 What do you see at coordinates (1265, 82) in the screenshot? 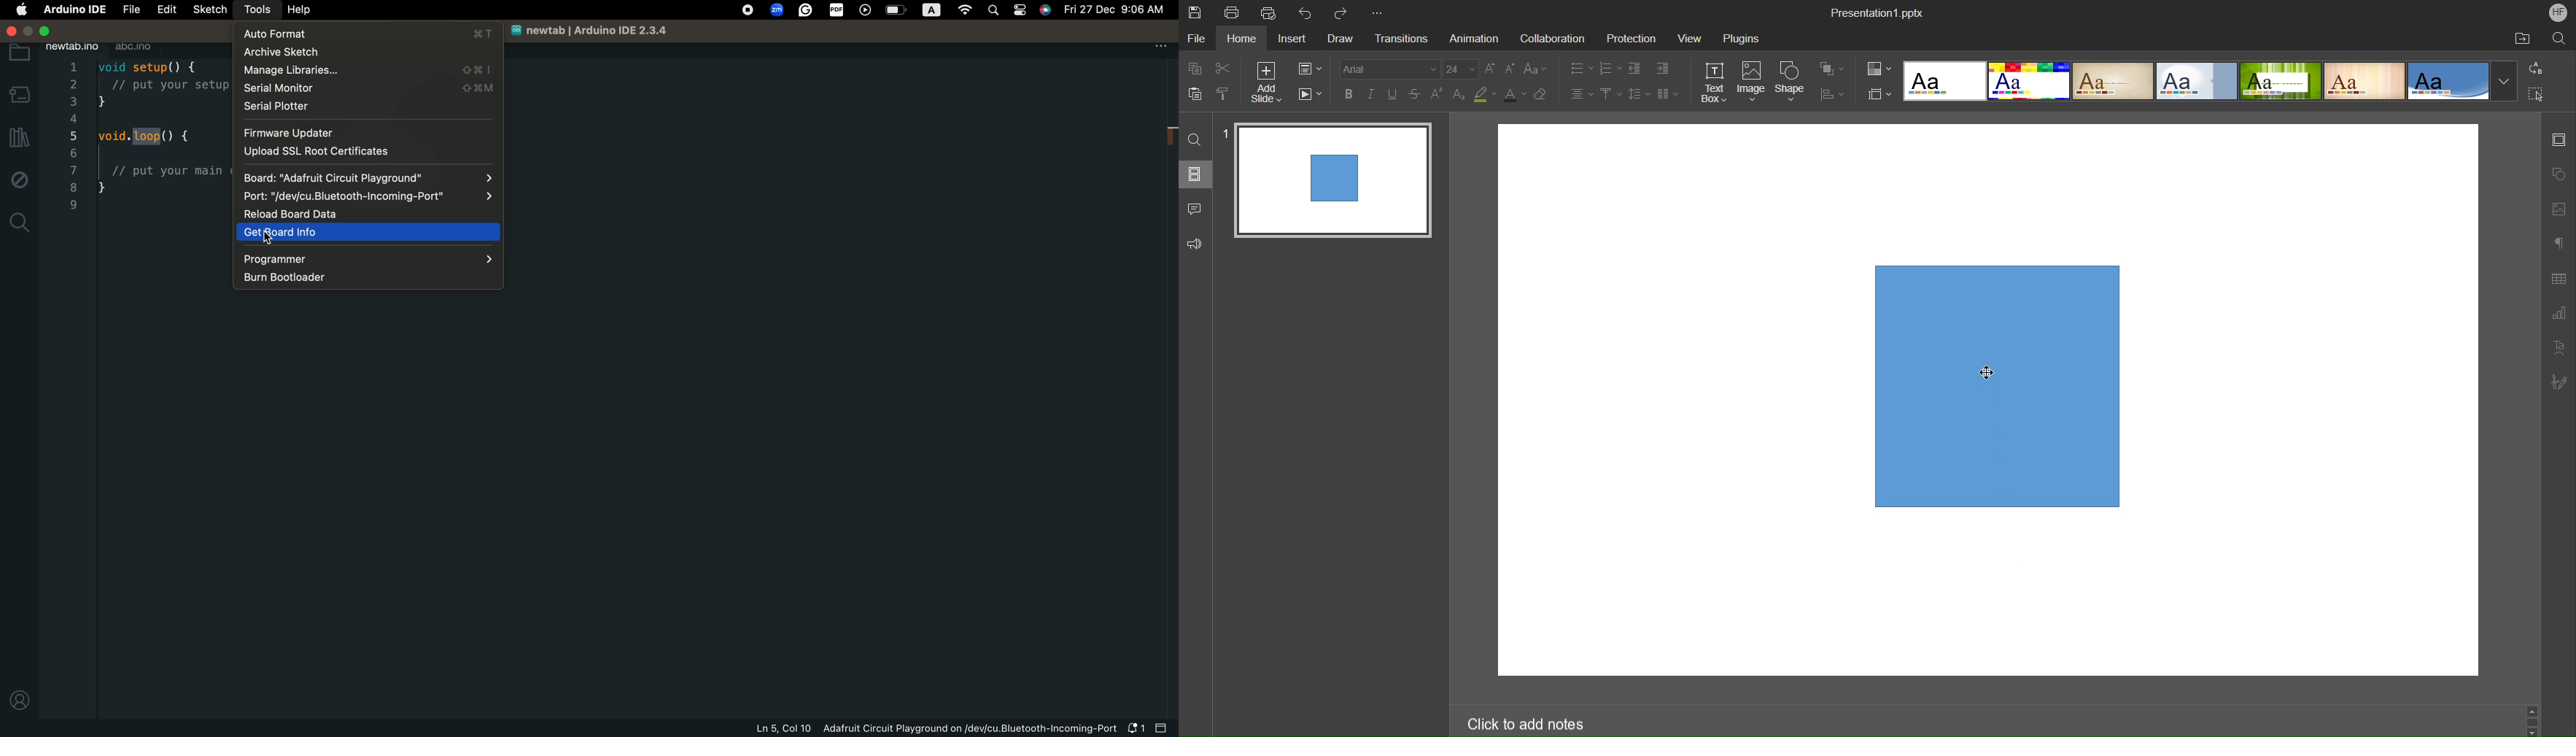
I see `Add Slide` at bounding box center [1265, 82].